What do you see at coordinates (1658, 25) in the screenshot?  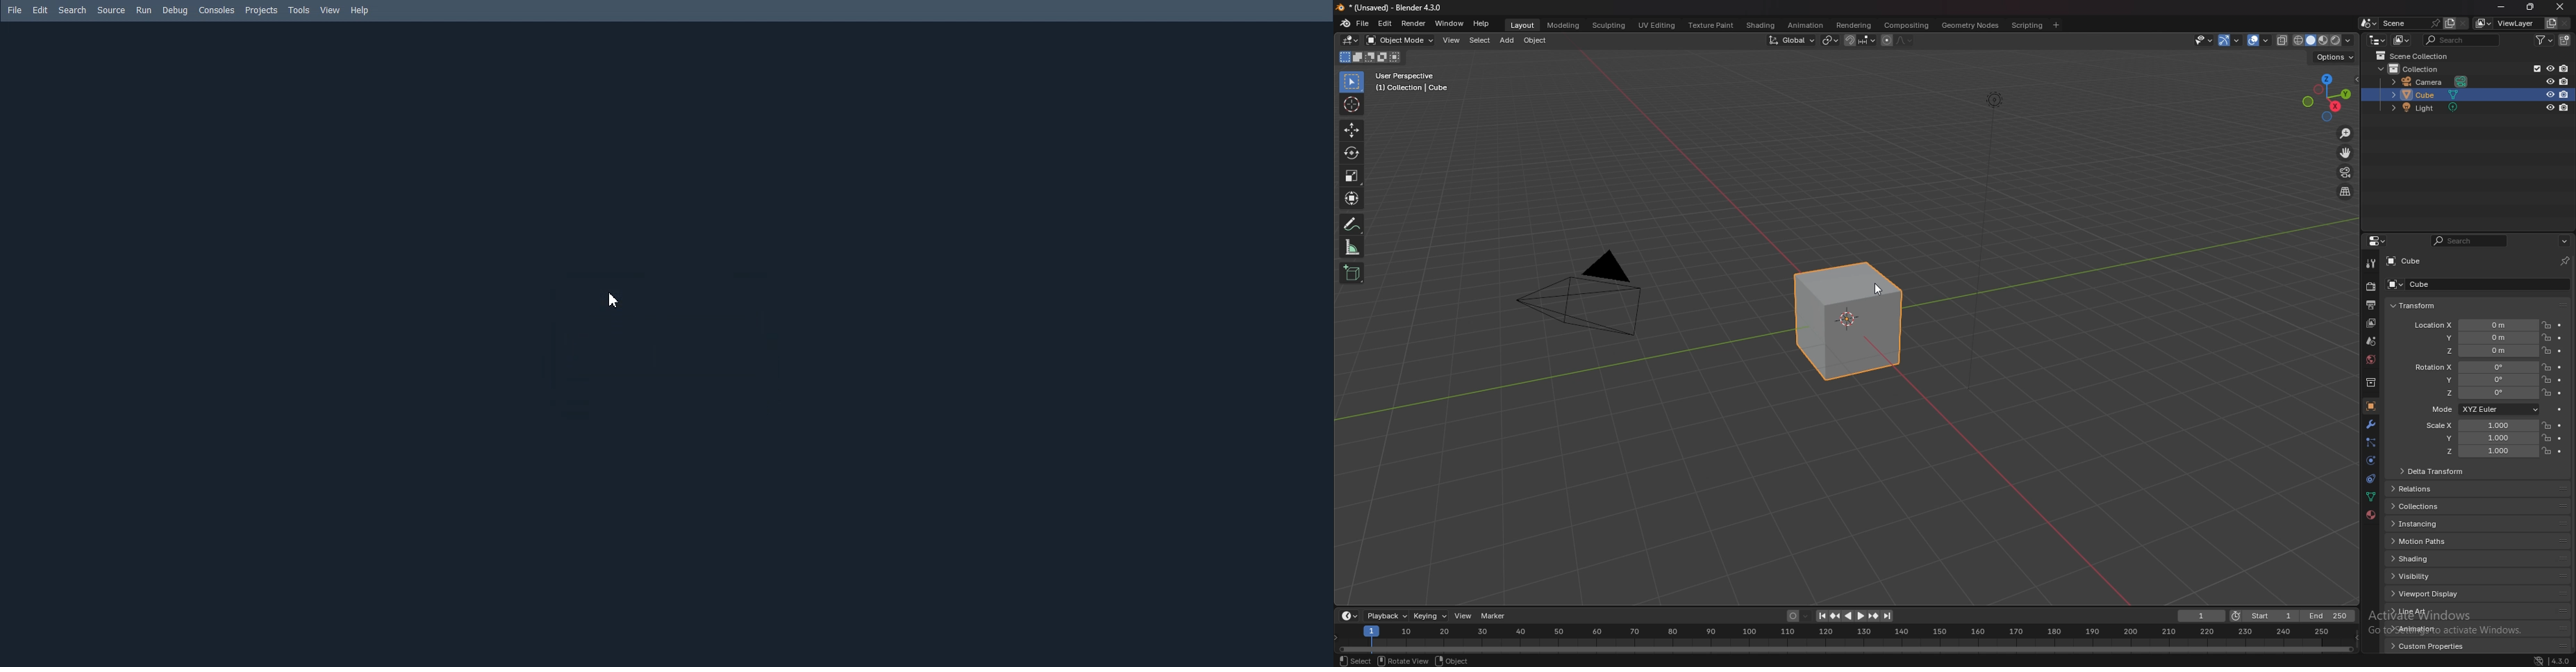 I see `uv editing` at bounding box center [1658, 25].